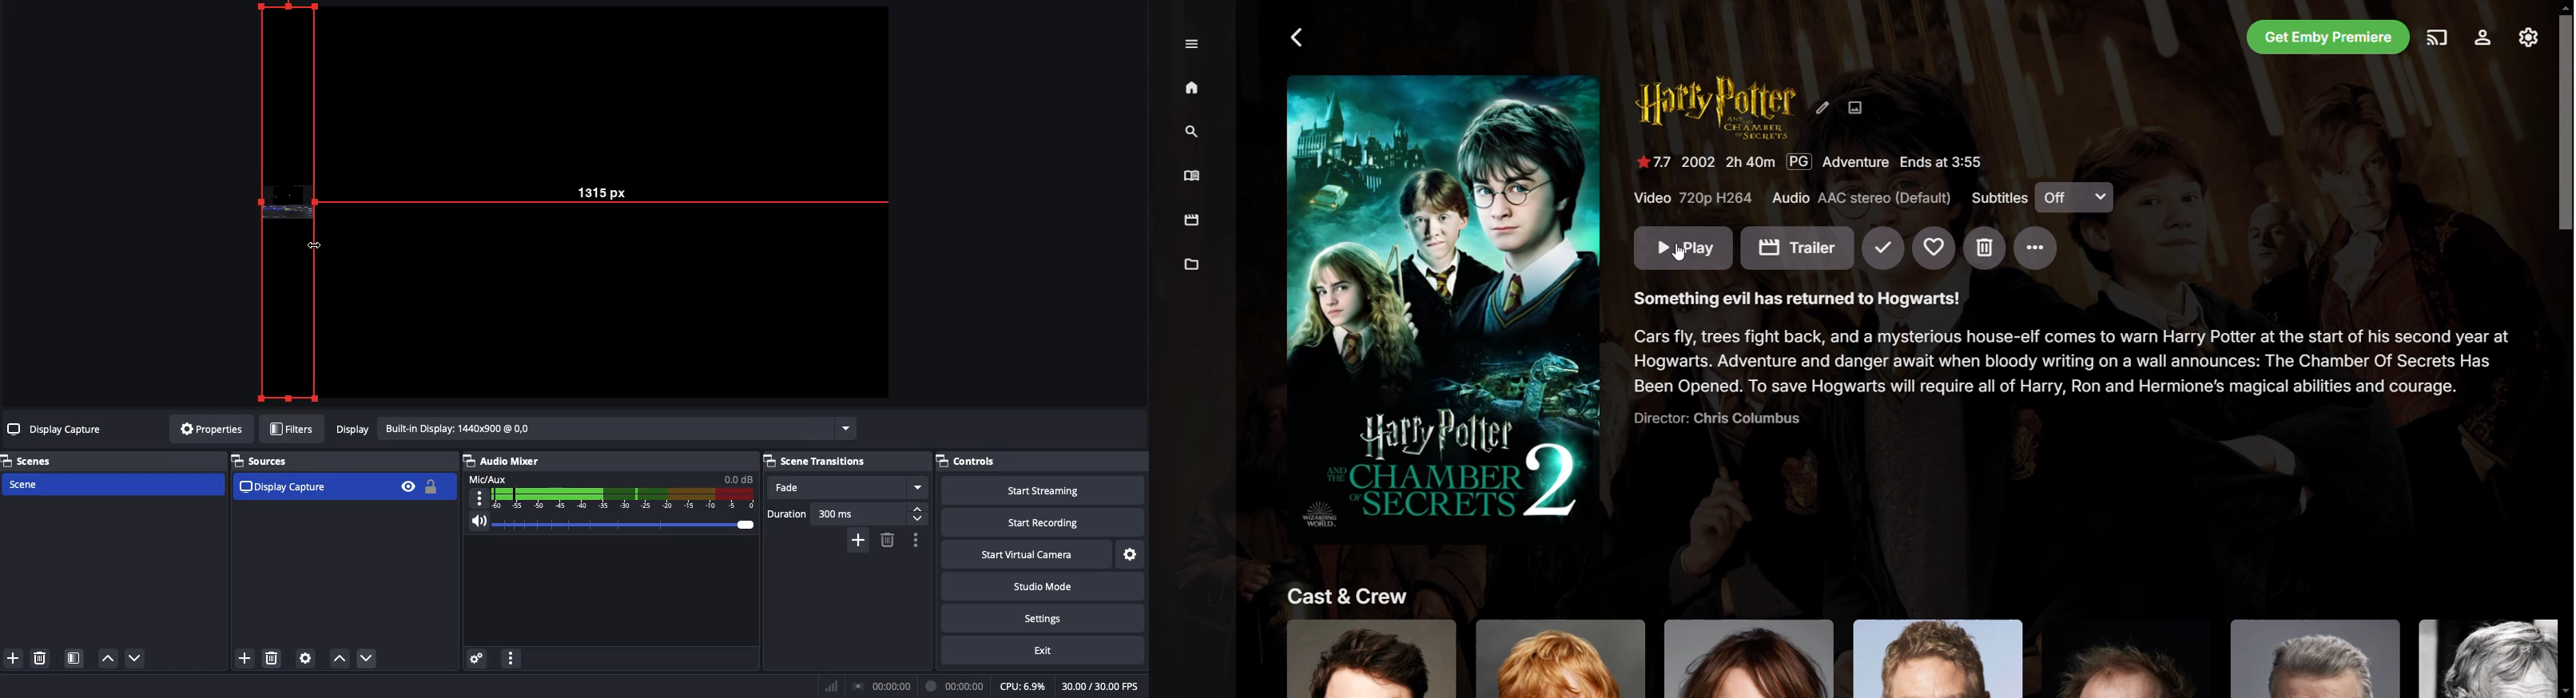 Image resolution: width=2576 pixels, height=700 pixels. I want to click on Volume, so click(607, 525).